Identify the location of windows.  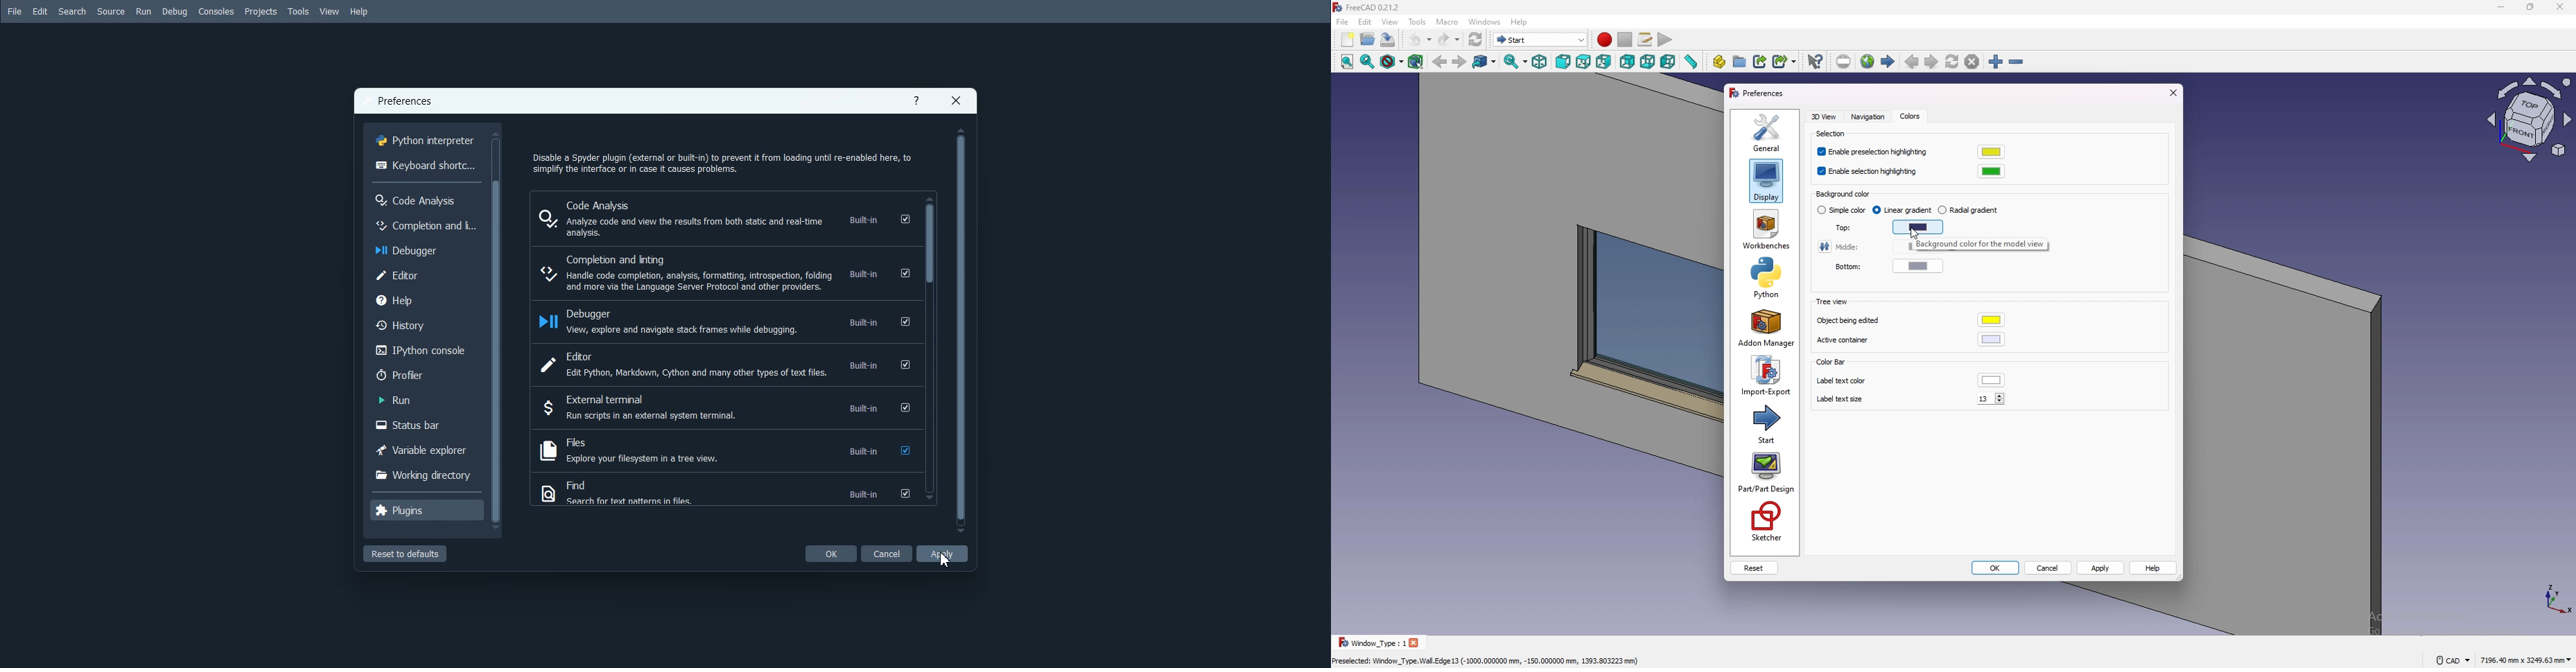
(1485, 21).